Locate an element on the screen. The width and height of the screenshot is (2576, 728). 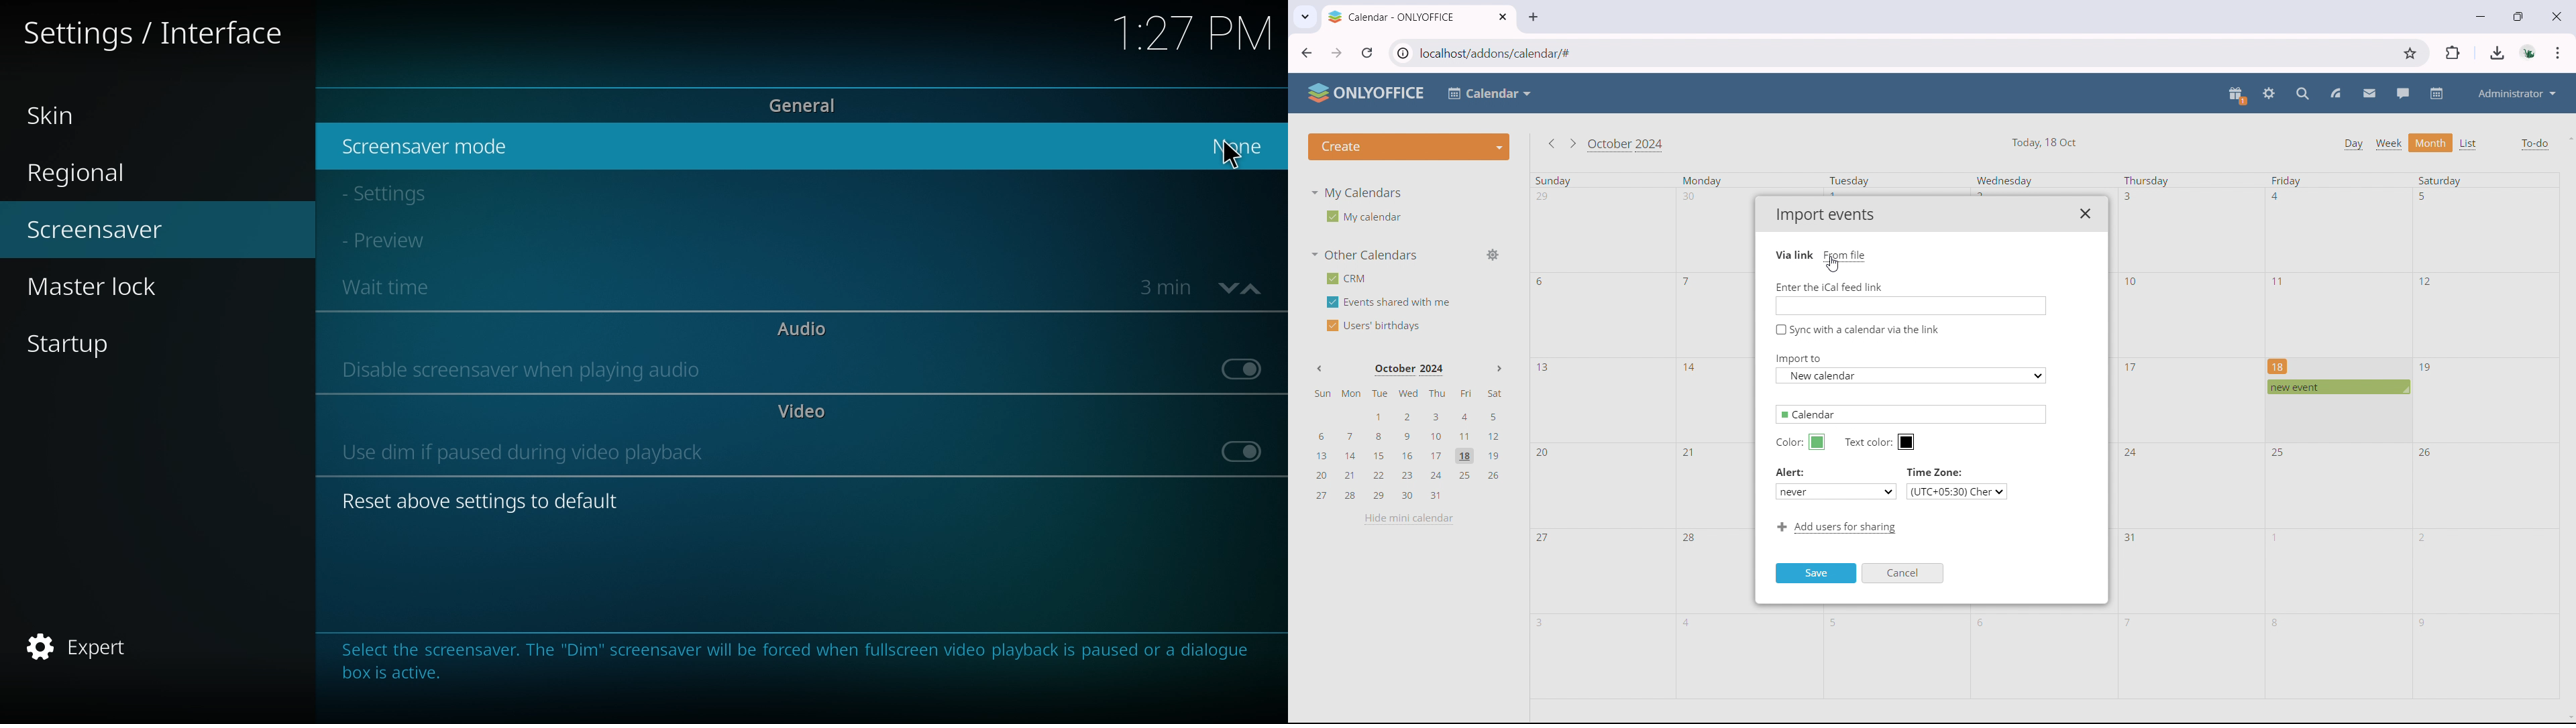
29 is located at coordinates (1544, 196).